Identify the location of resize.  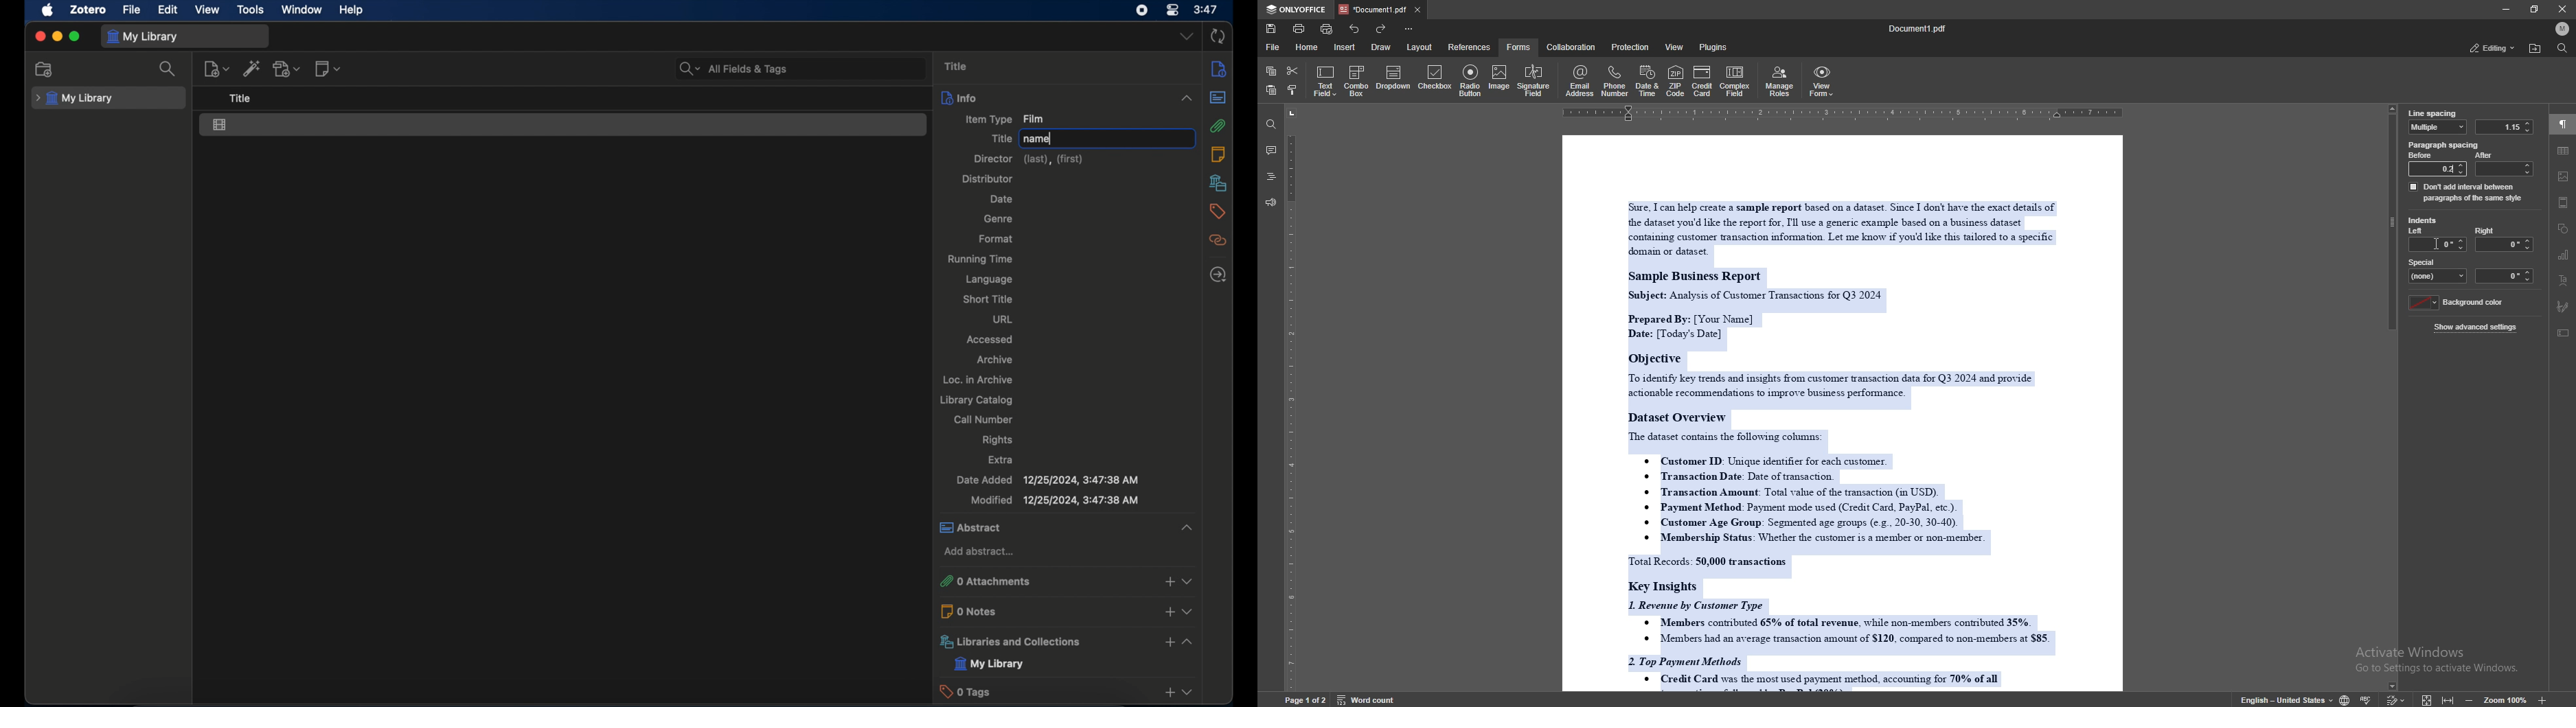
(2535, 9).